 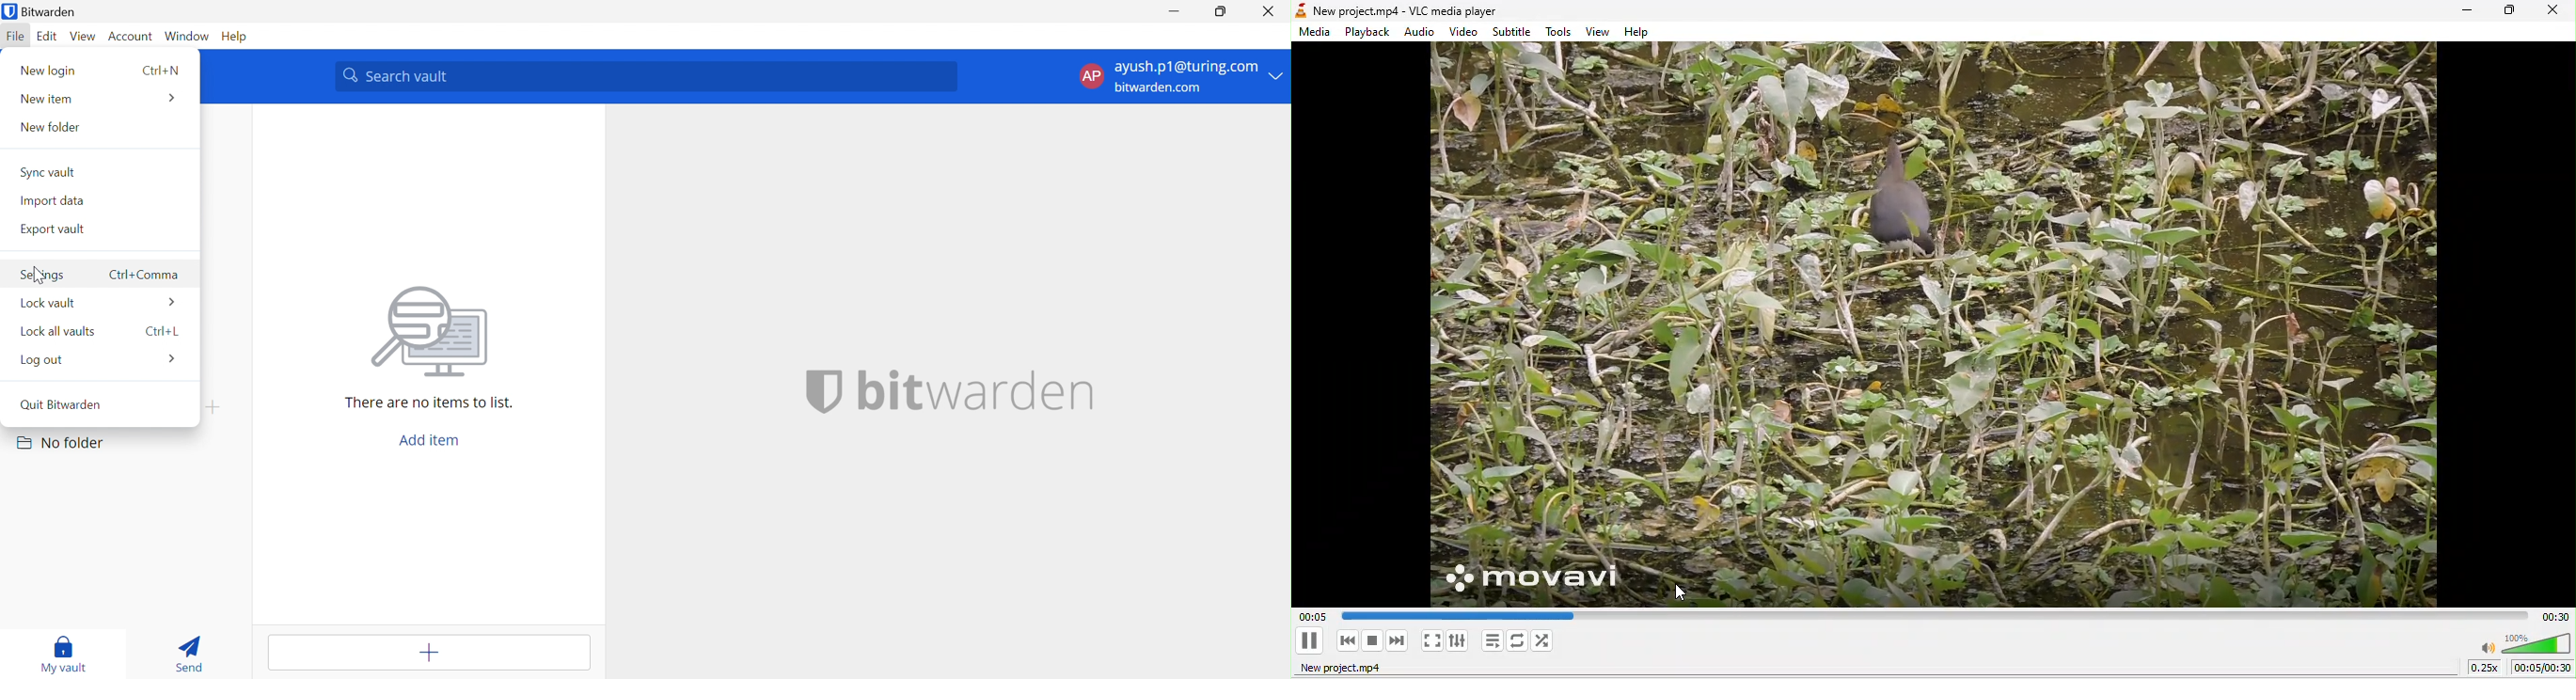 I want to click on 00.01/ 00.30, so click(x=2543, y=669).